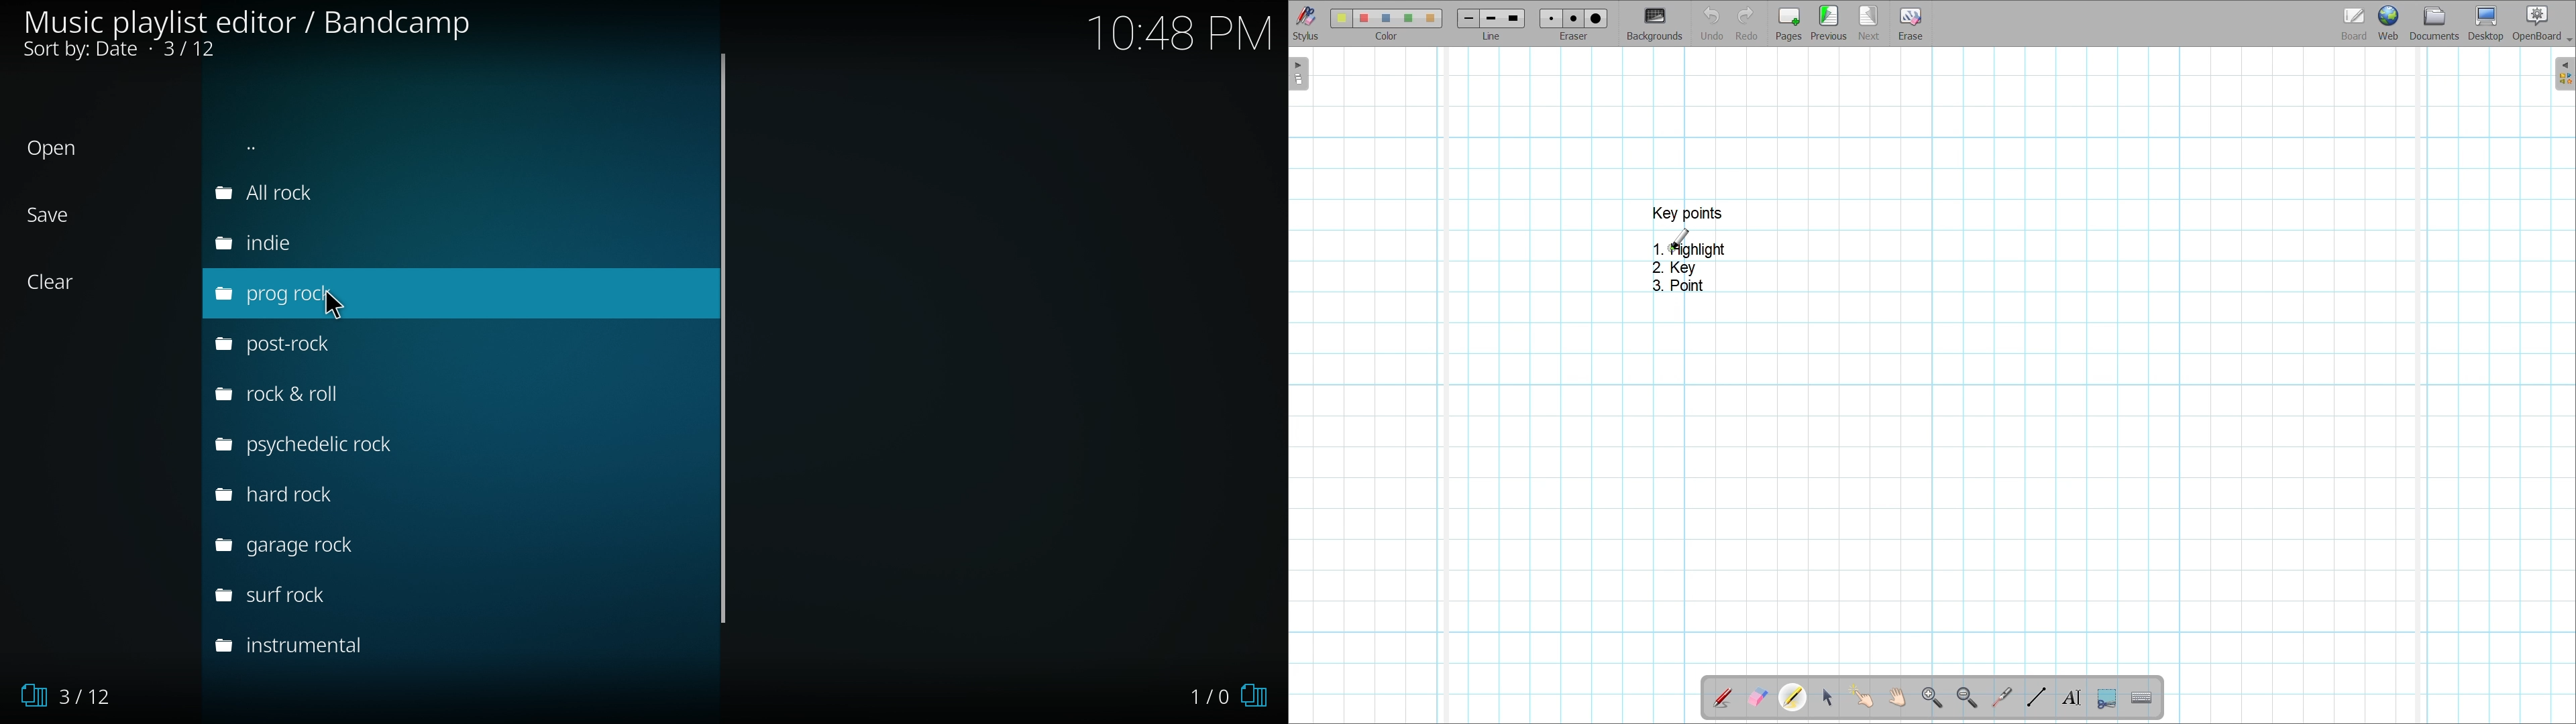  Describe the element at coordinates (2001, 698) in the screenshot. I see `Use virtual laser` at that location.